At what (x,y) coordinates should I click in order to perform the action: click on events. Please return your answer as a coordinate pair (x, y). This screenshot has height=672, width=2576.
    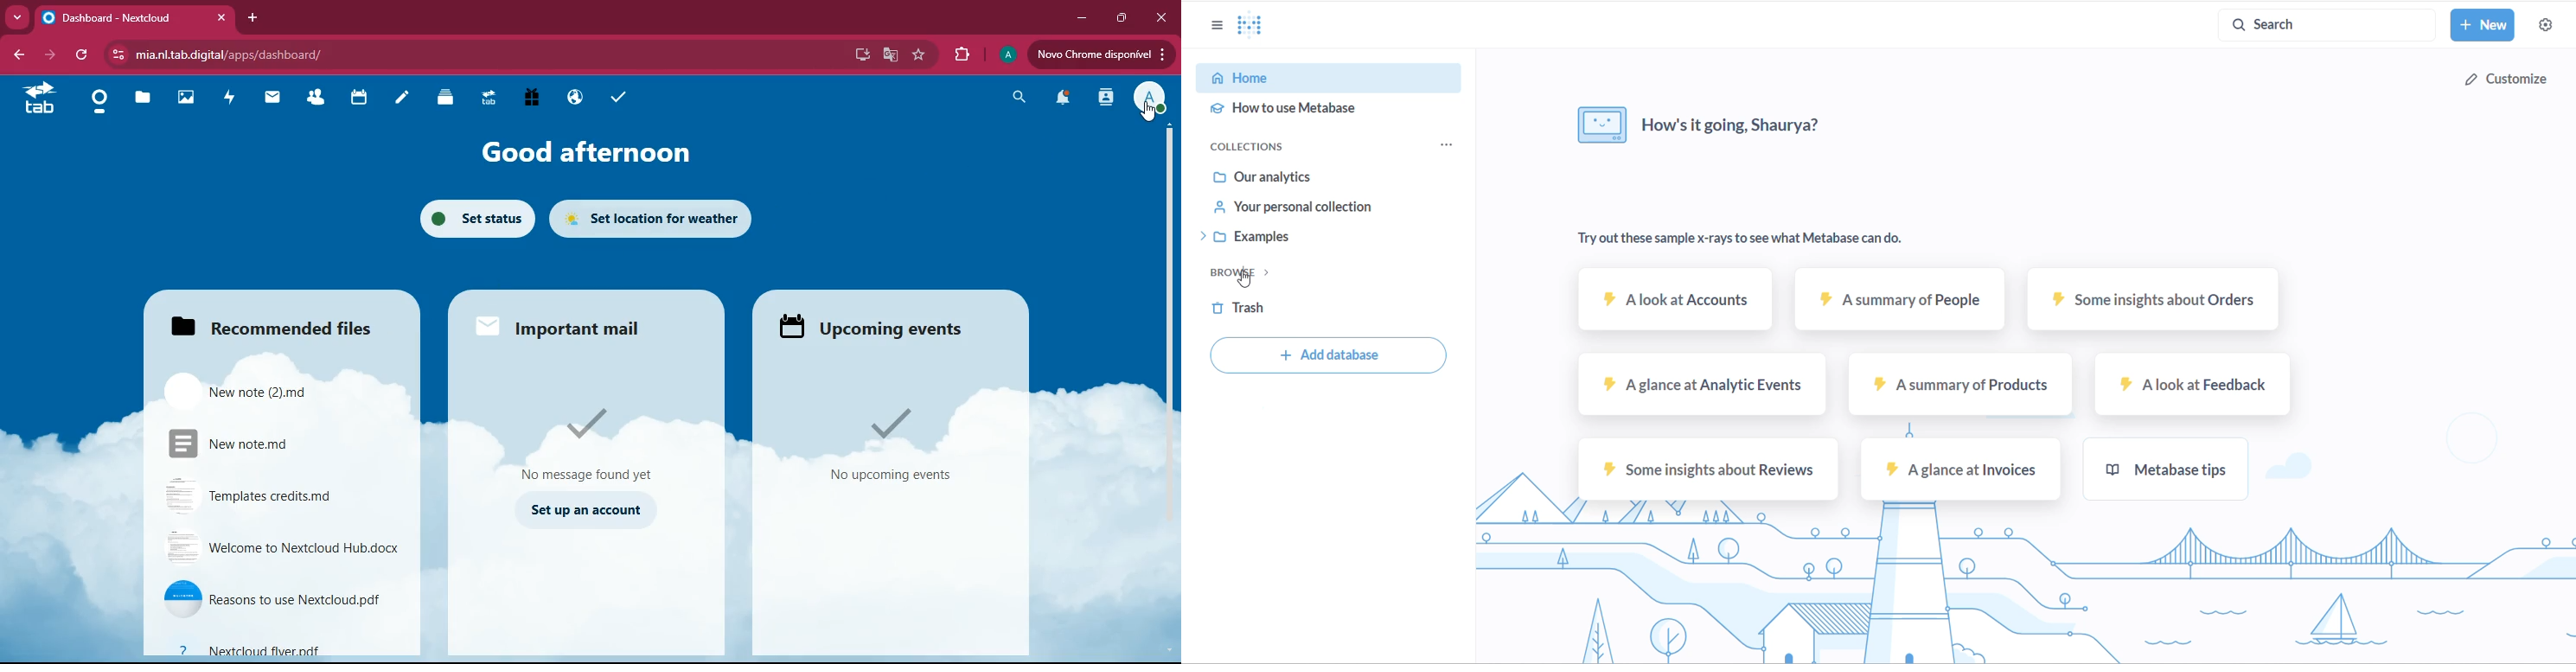
    Looking at the image, I should click on (897, 445).